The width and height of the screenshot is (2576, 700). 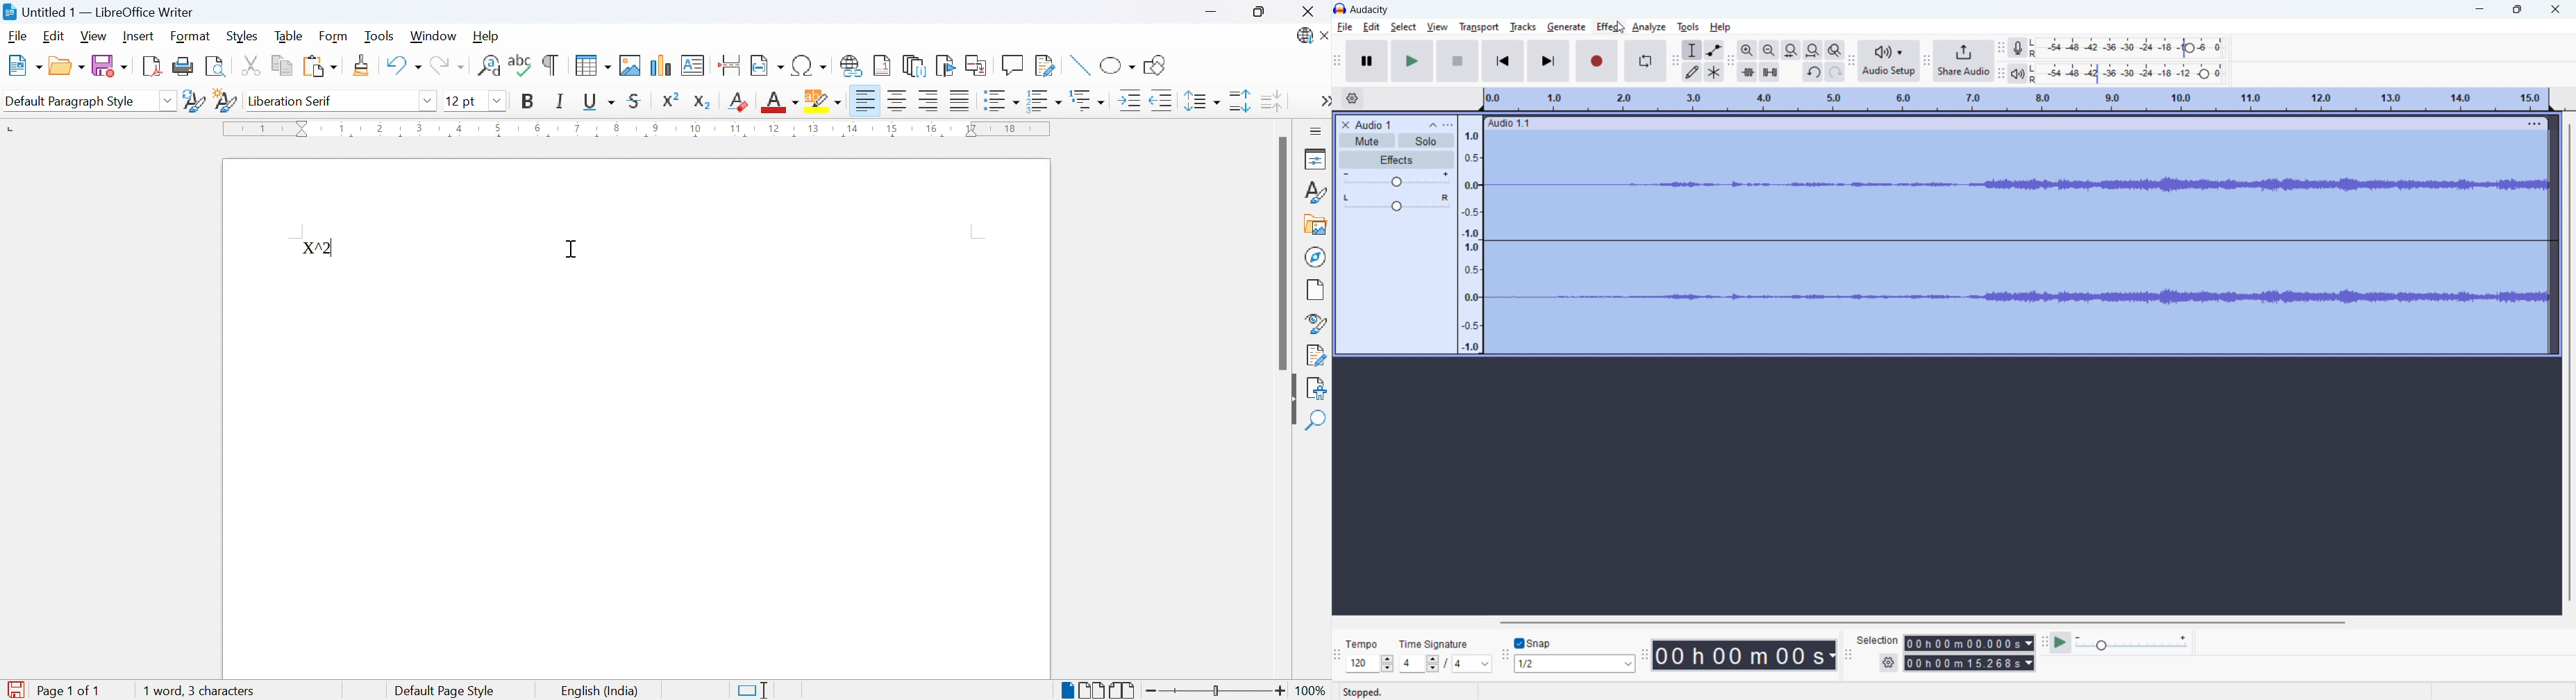 What do you see at coordinates (1721, 27) in the screenshot?
I see `help` at bounding box center [1721, 27].